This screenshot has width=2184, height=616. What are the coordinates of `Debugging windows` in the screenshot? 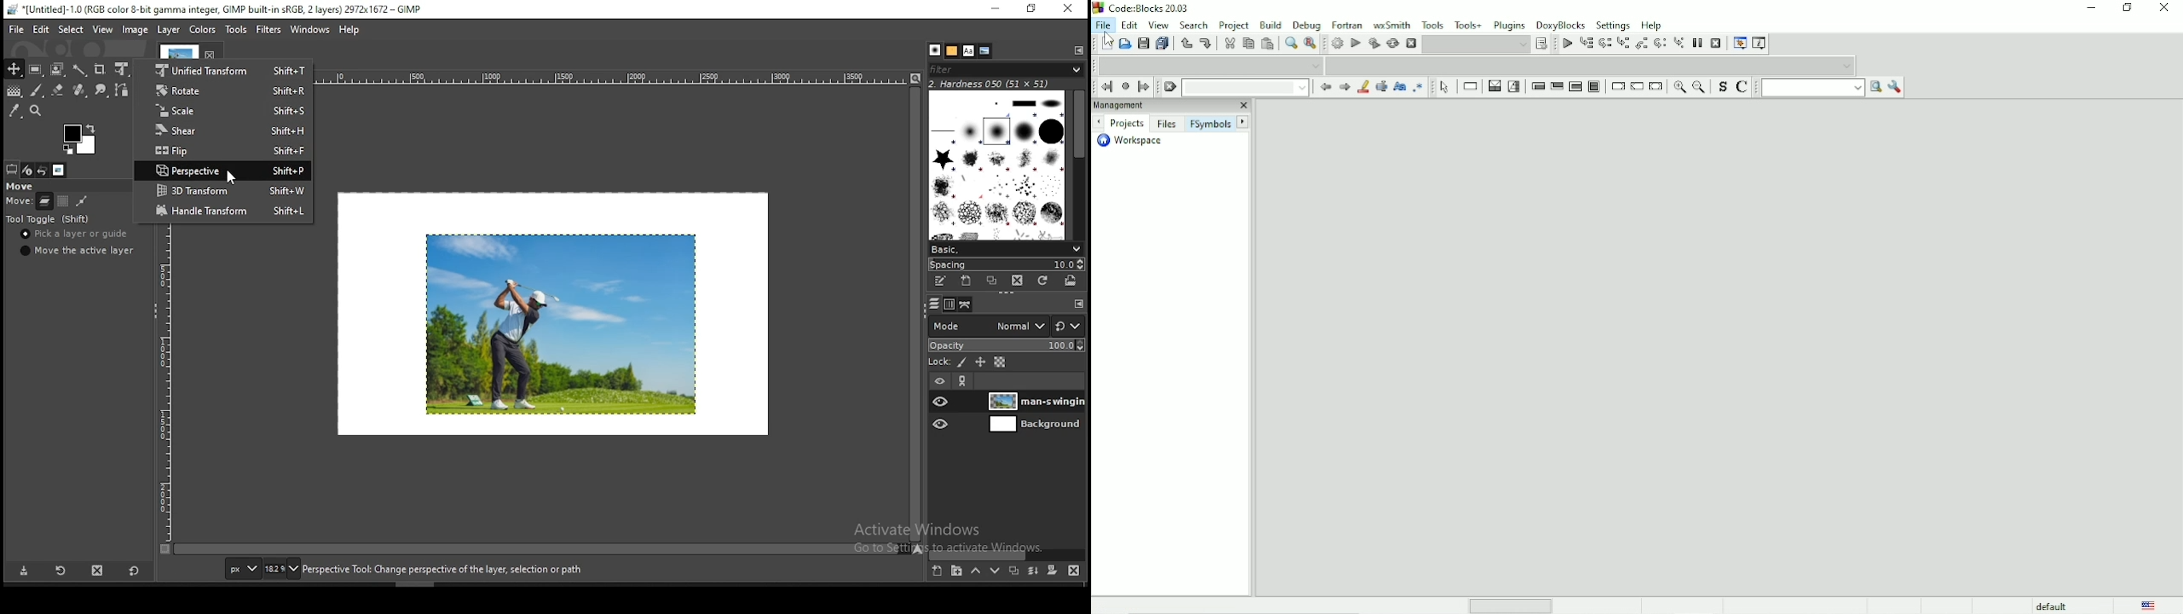 It's located at (1739, 43).